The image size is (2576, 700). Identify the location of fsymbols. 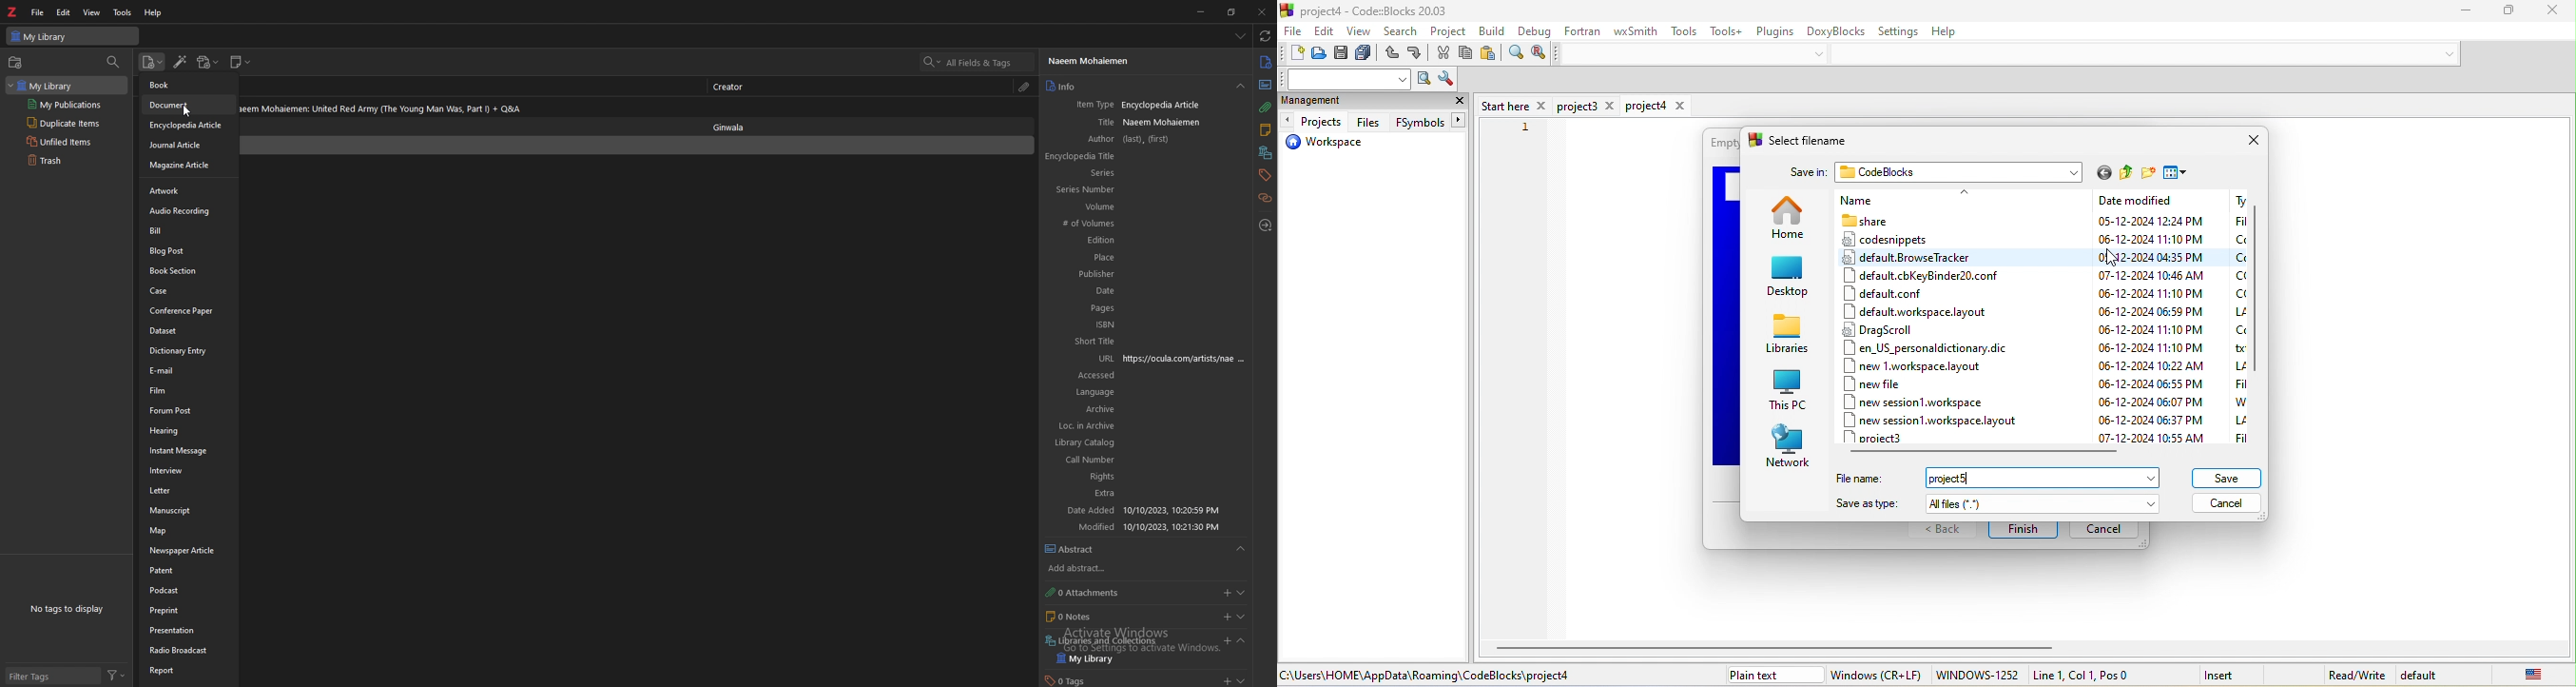
(1427, 123).